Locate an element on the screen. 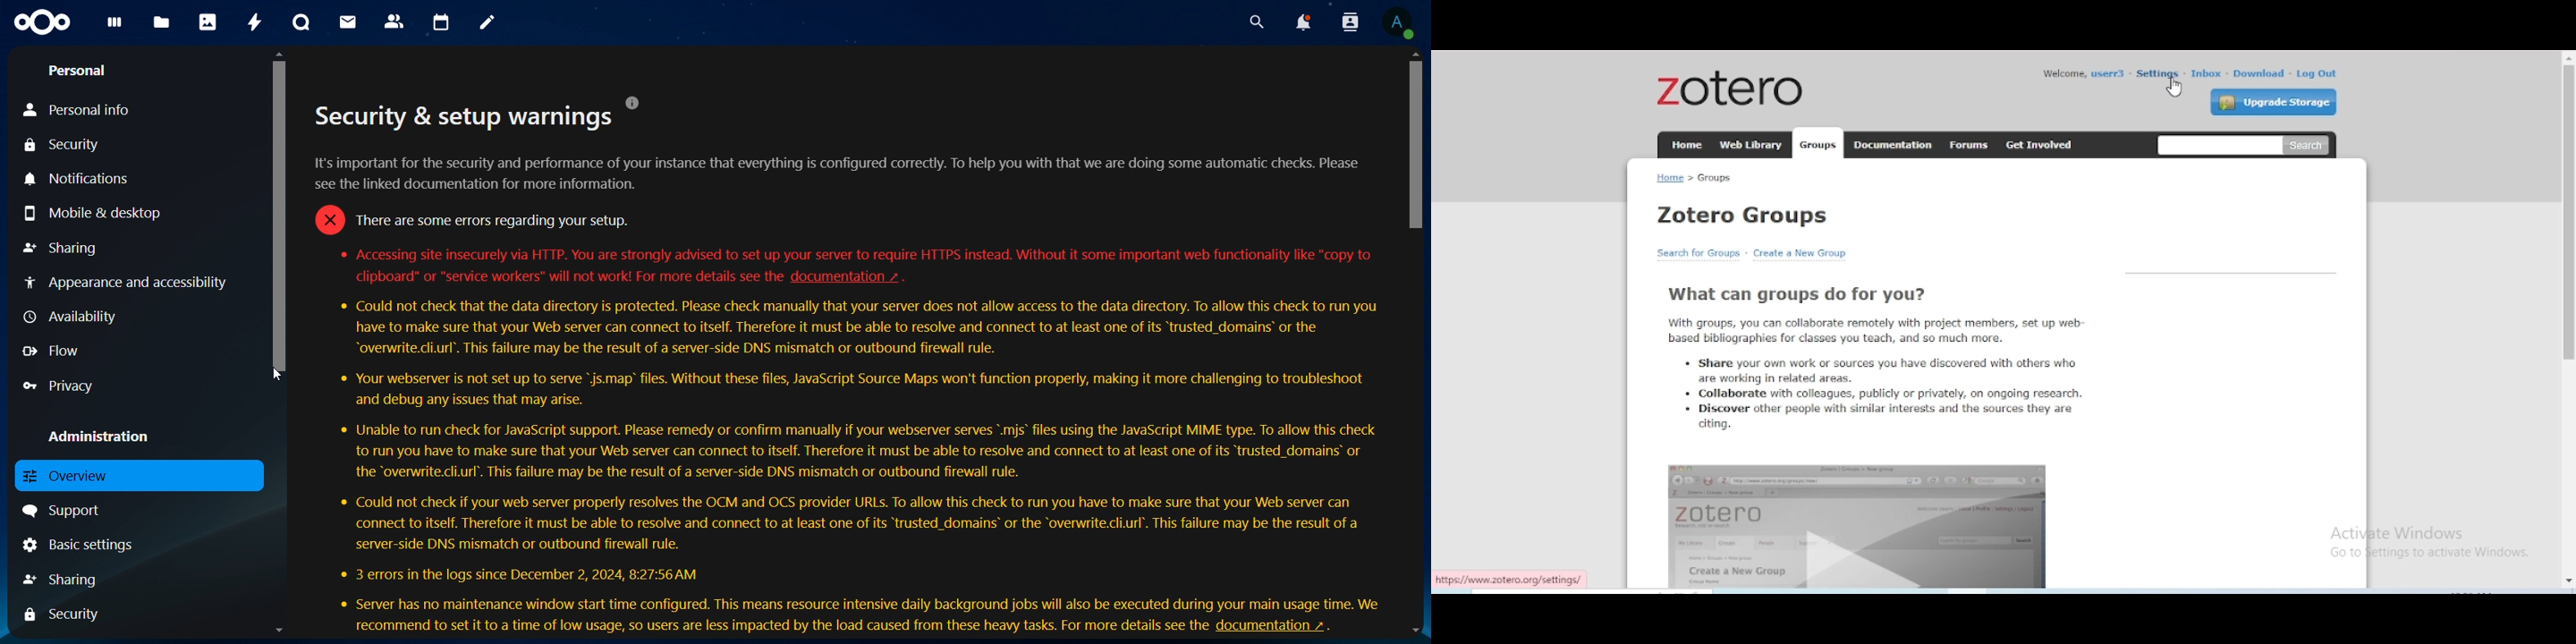 The image size is (2576, 644). Activate Windows is located at coordinates (2403, 533).